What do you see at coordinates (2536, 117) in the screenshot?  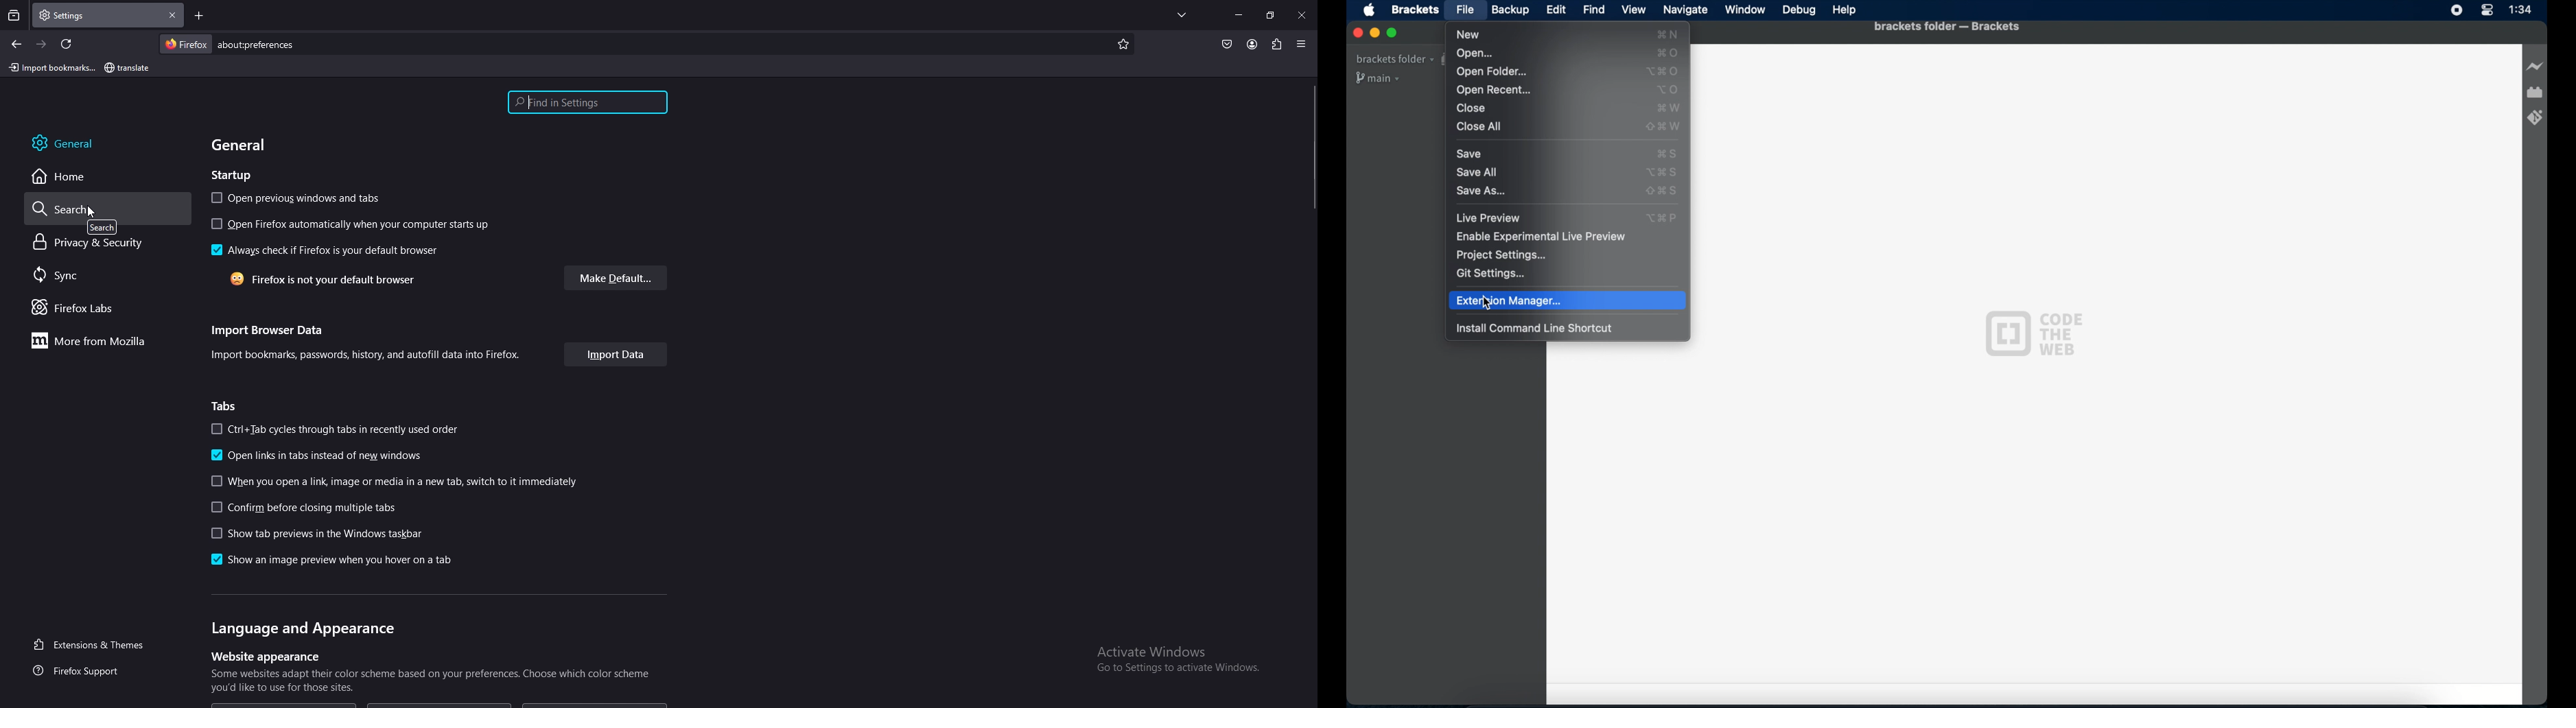 I see `Brackets git extension` at bounding box center [2536, 117].